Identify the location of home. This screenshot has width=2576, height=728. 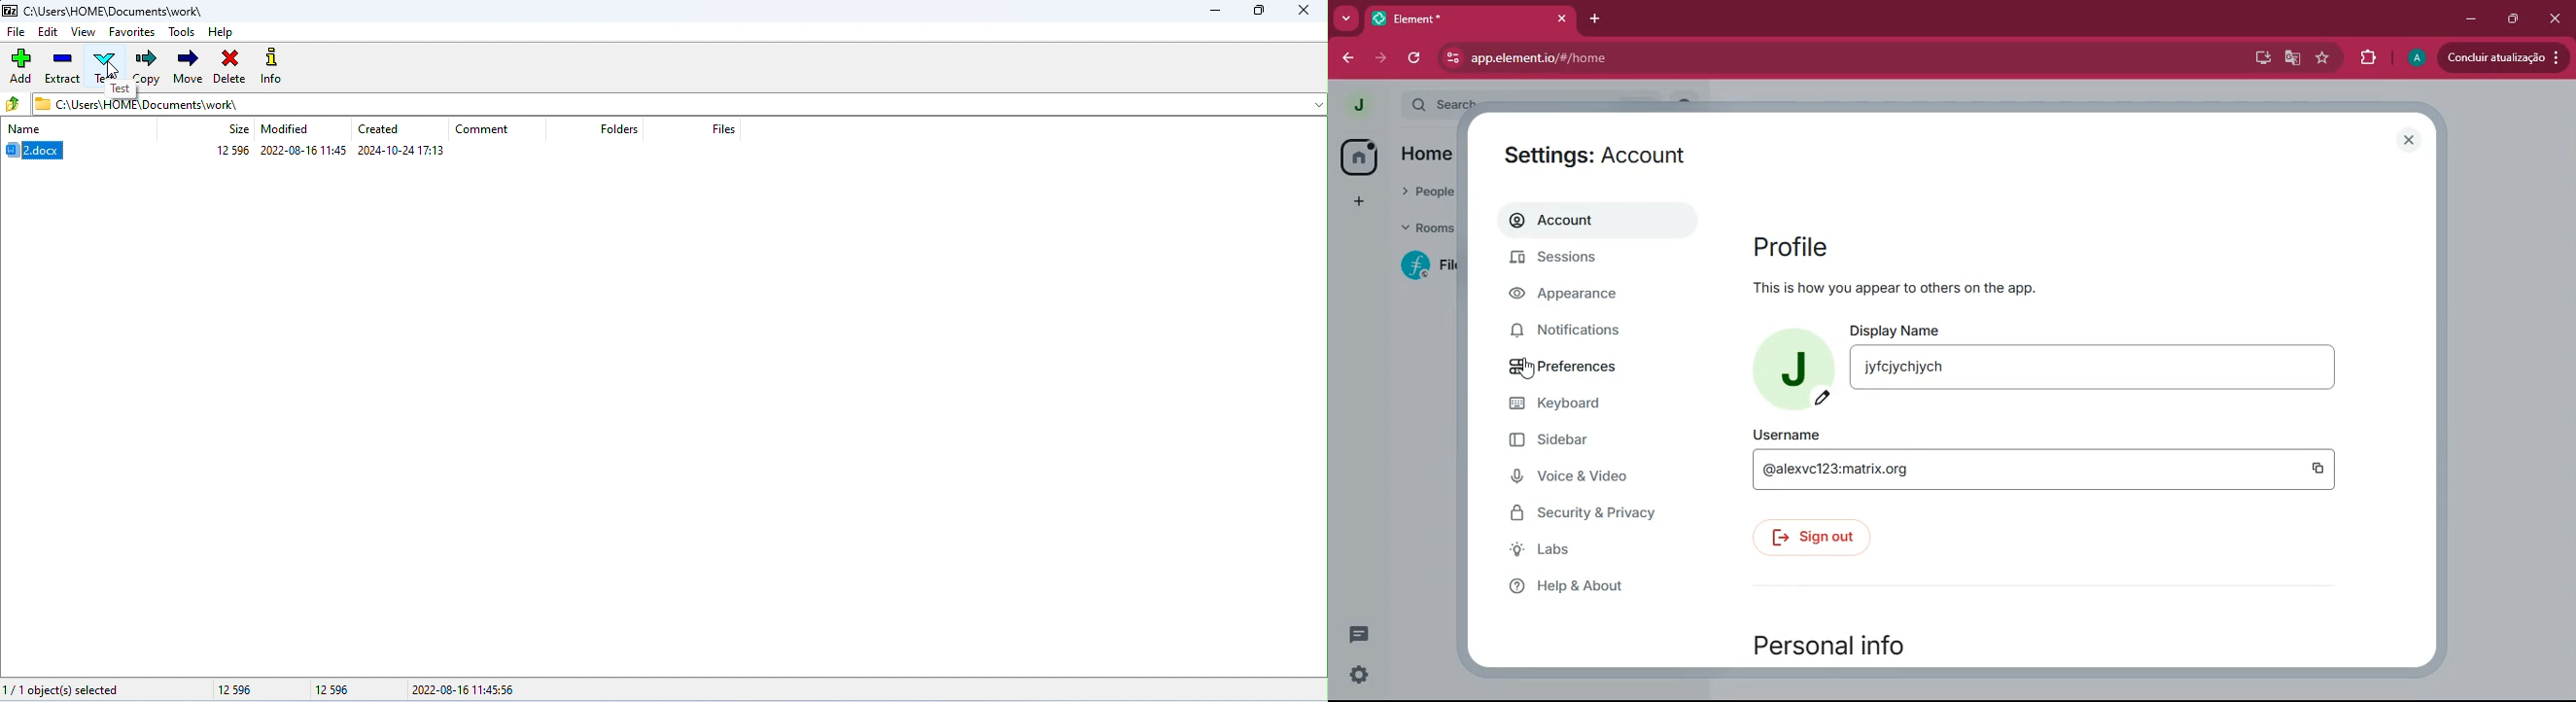
(1357, 157).